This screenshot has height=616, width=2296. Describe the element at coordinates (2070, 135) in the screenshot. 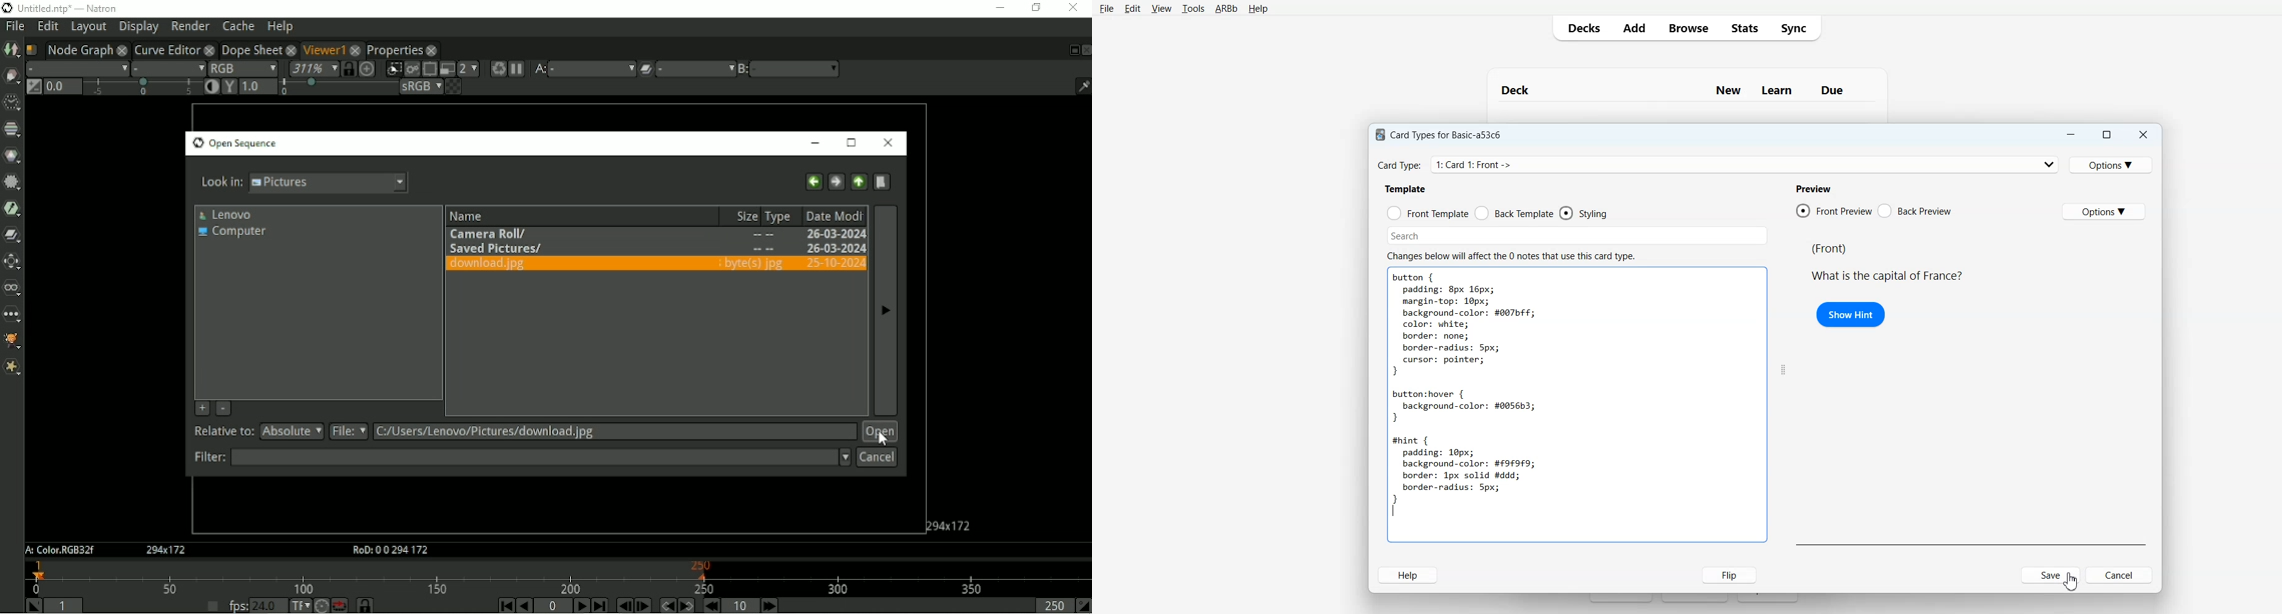

I see `Minimize` at that location.